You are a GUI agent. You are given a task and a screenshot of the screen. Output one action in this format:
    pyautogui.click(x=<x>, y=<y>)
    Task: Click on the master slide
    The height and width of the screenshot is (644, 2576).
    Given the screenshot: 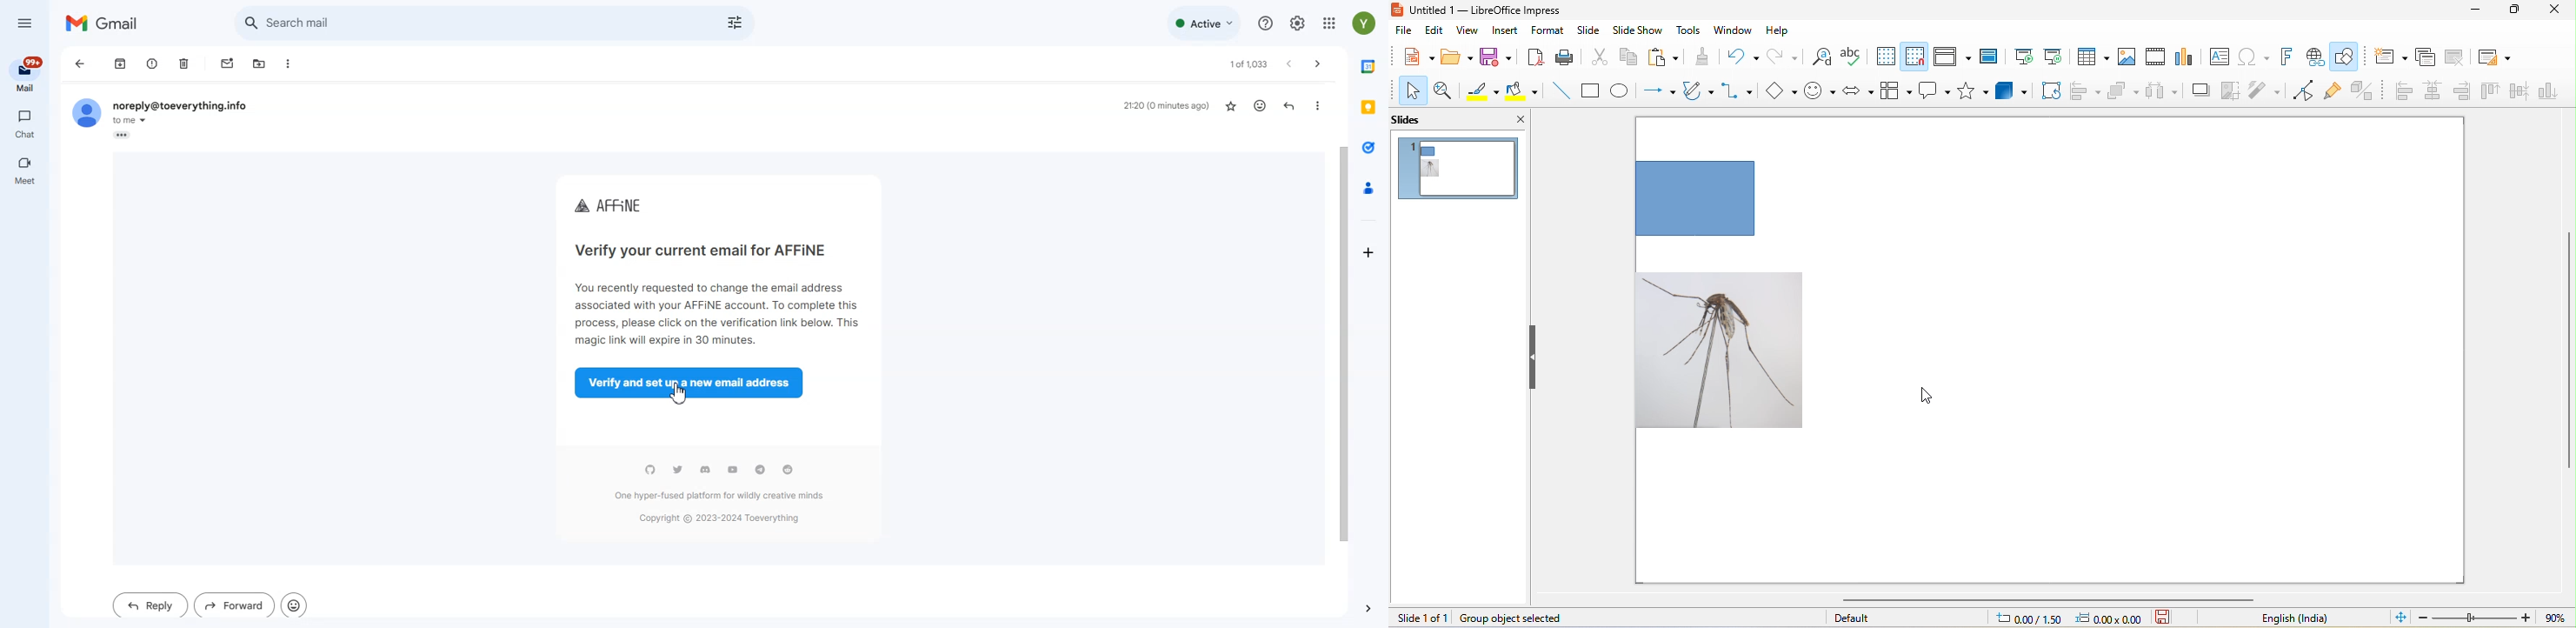 What is the action you would take?
    pyautogui.click(x=1991, y=56)
    